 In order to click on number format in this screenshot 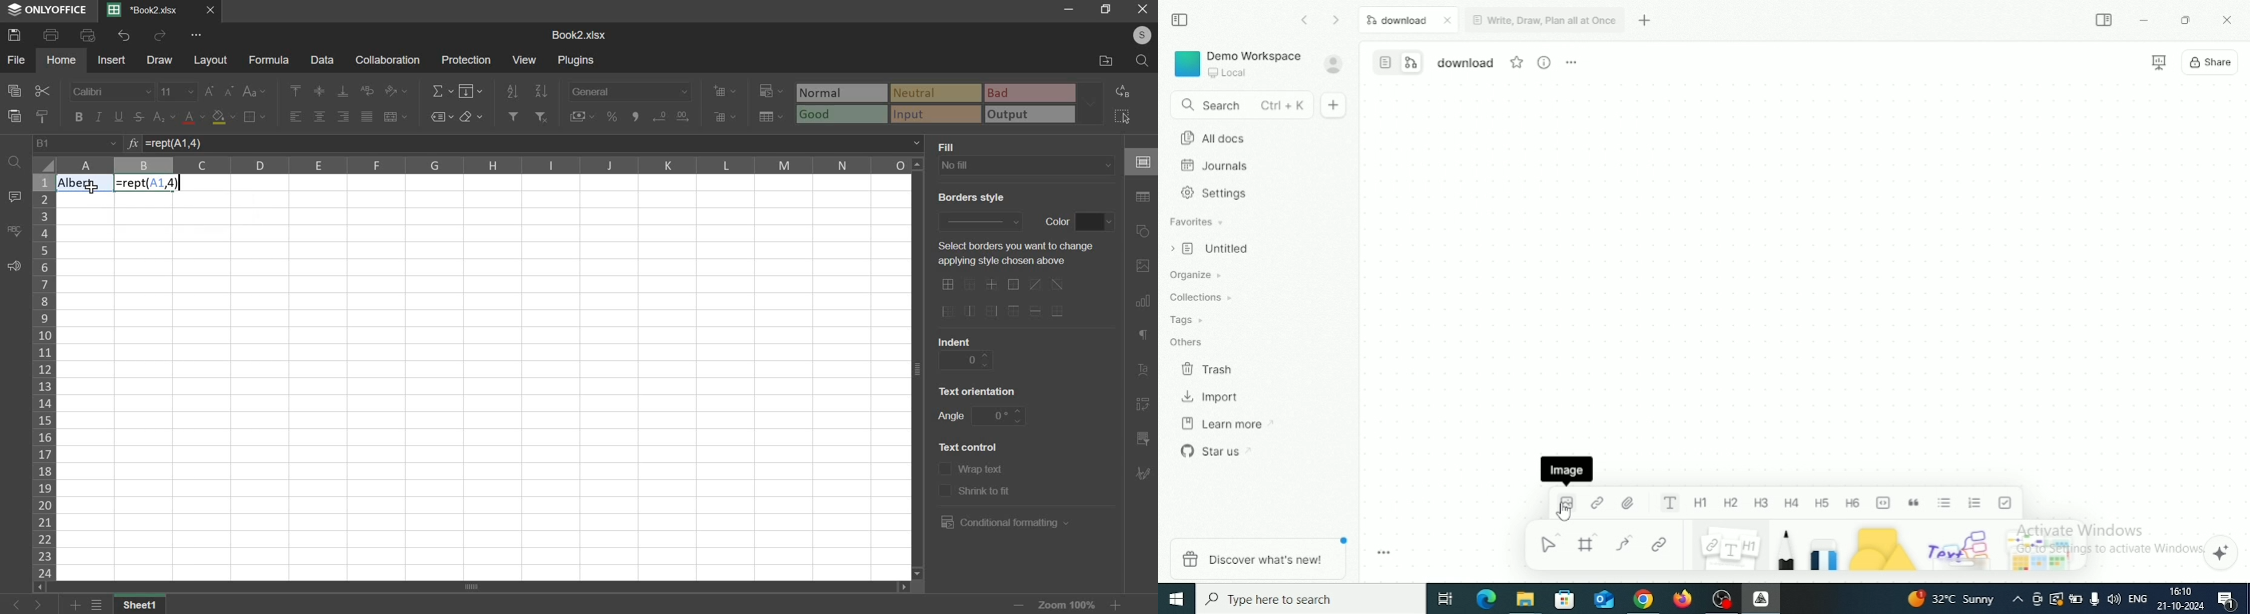, I will do `click(631, 90)`.